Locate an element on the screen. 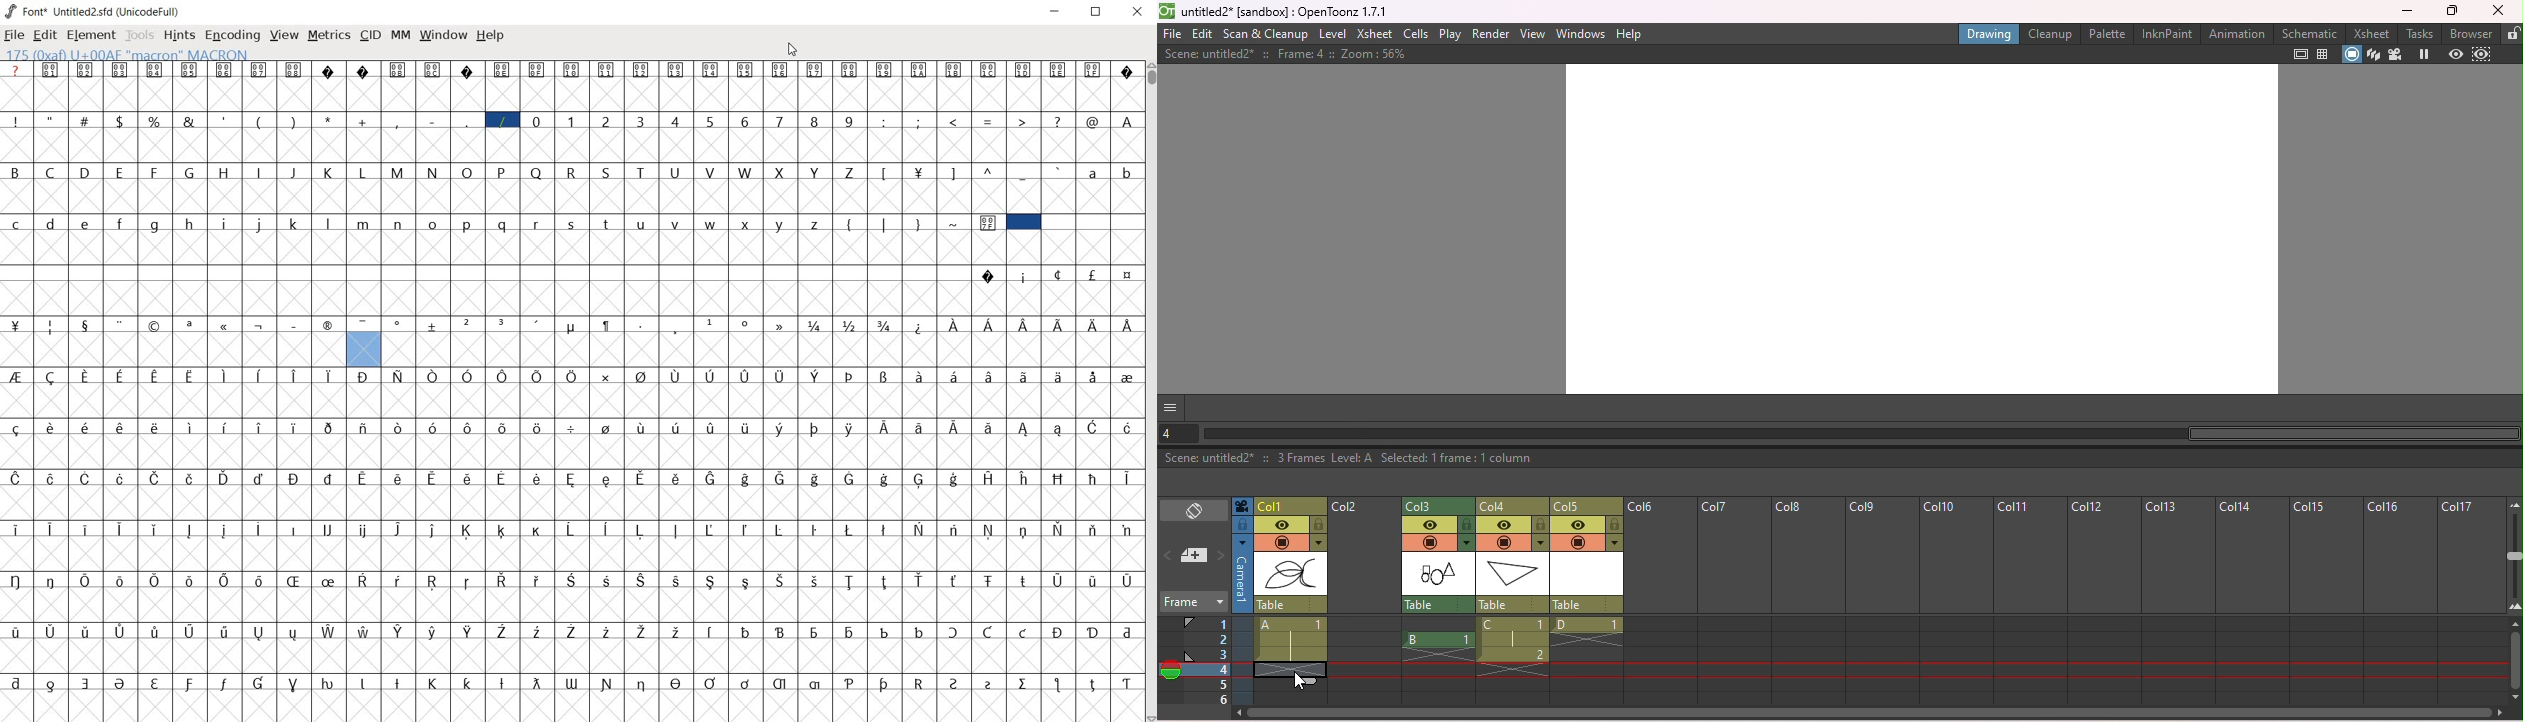 The width and height of the screenshot is (2548, 728). Symbol is located at coordinates (53, 581).